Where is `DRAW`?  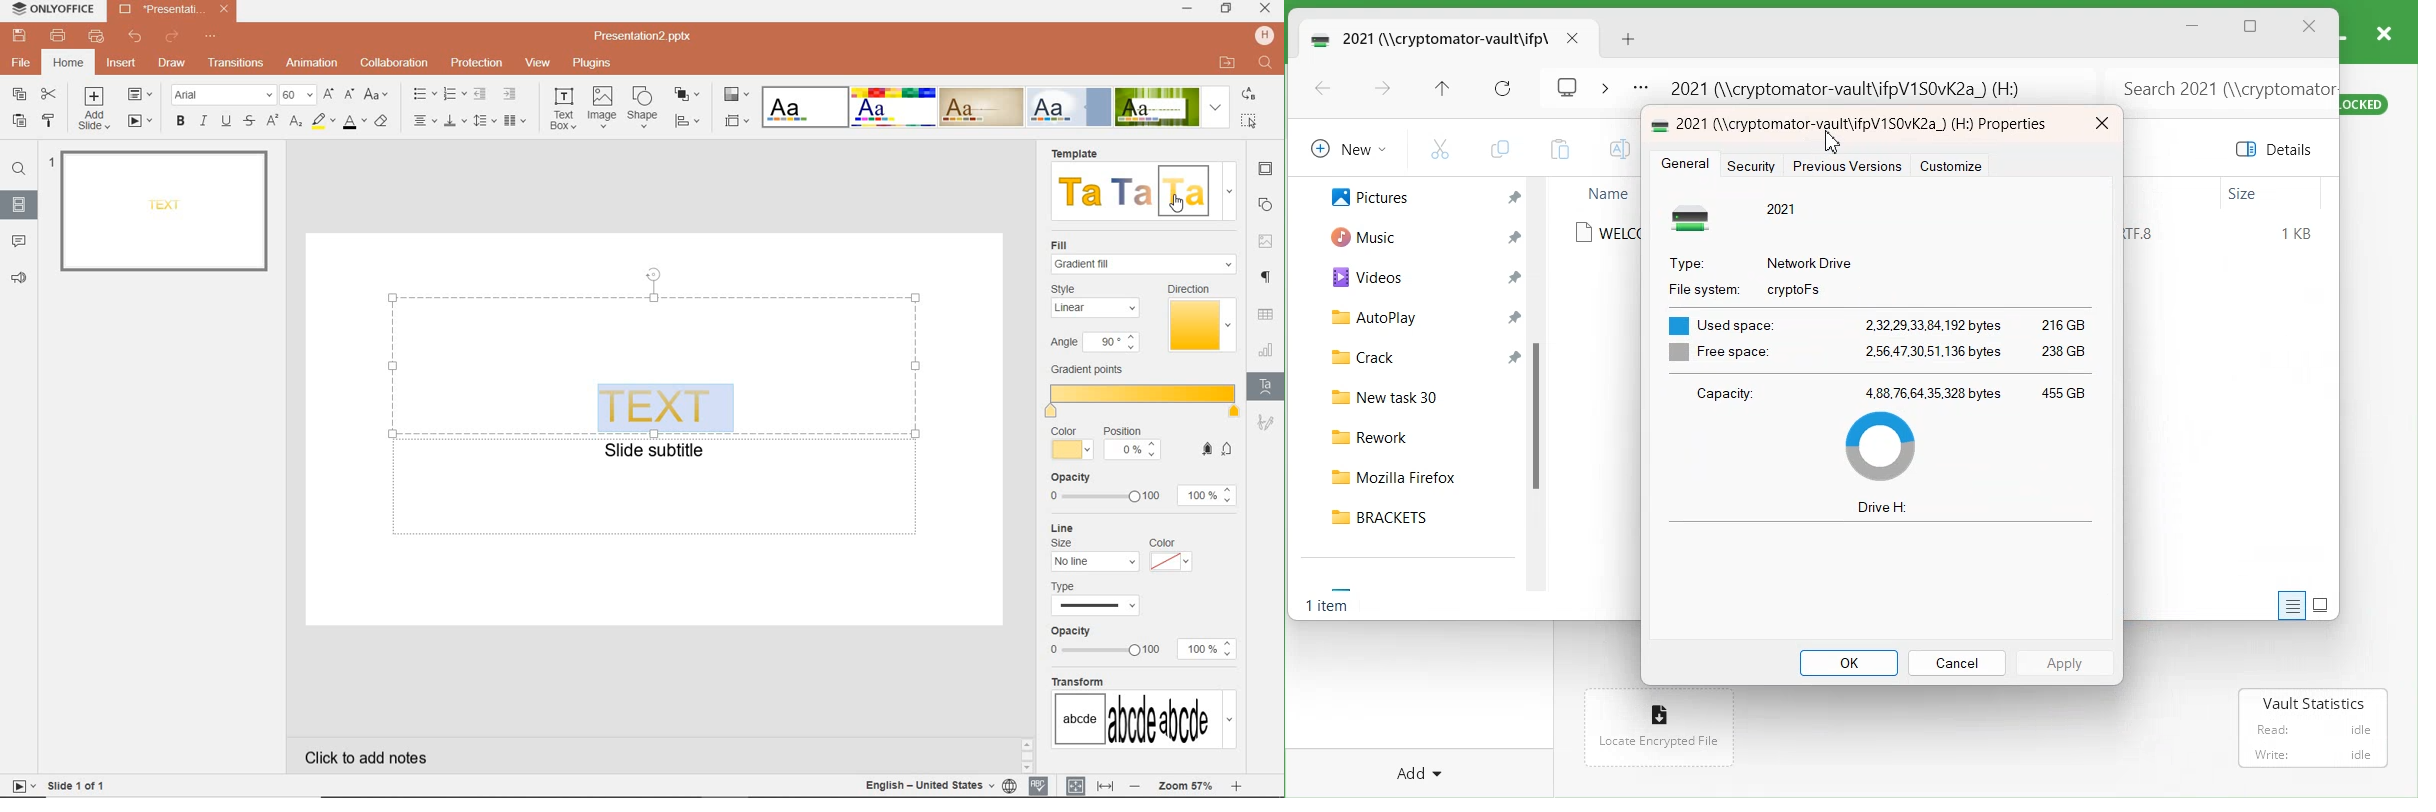
DRAW is located at coordinates (169, 64).